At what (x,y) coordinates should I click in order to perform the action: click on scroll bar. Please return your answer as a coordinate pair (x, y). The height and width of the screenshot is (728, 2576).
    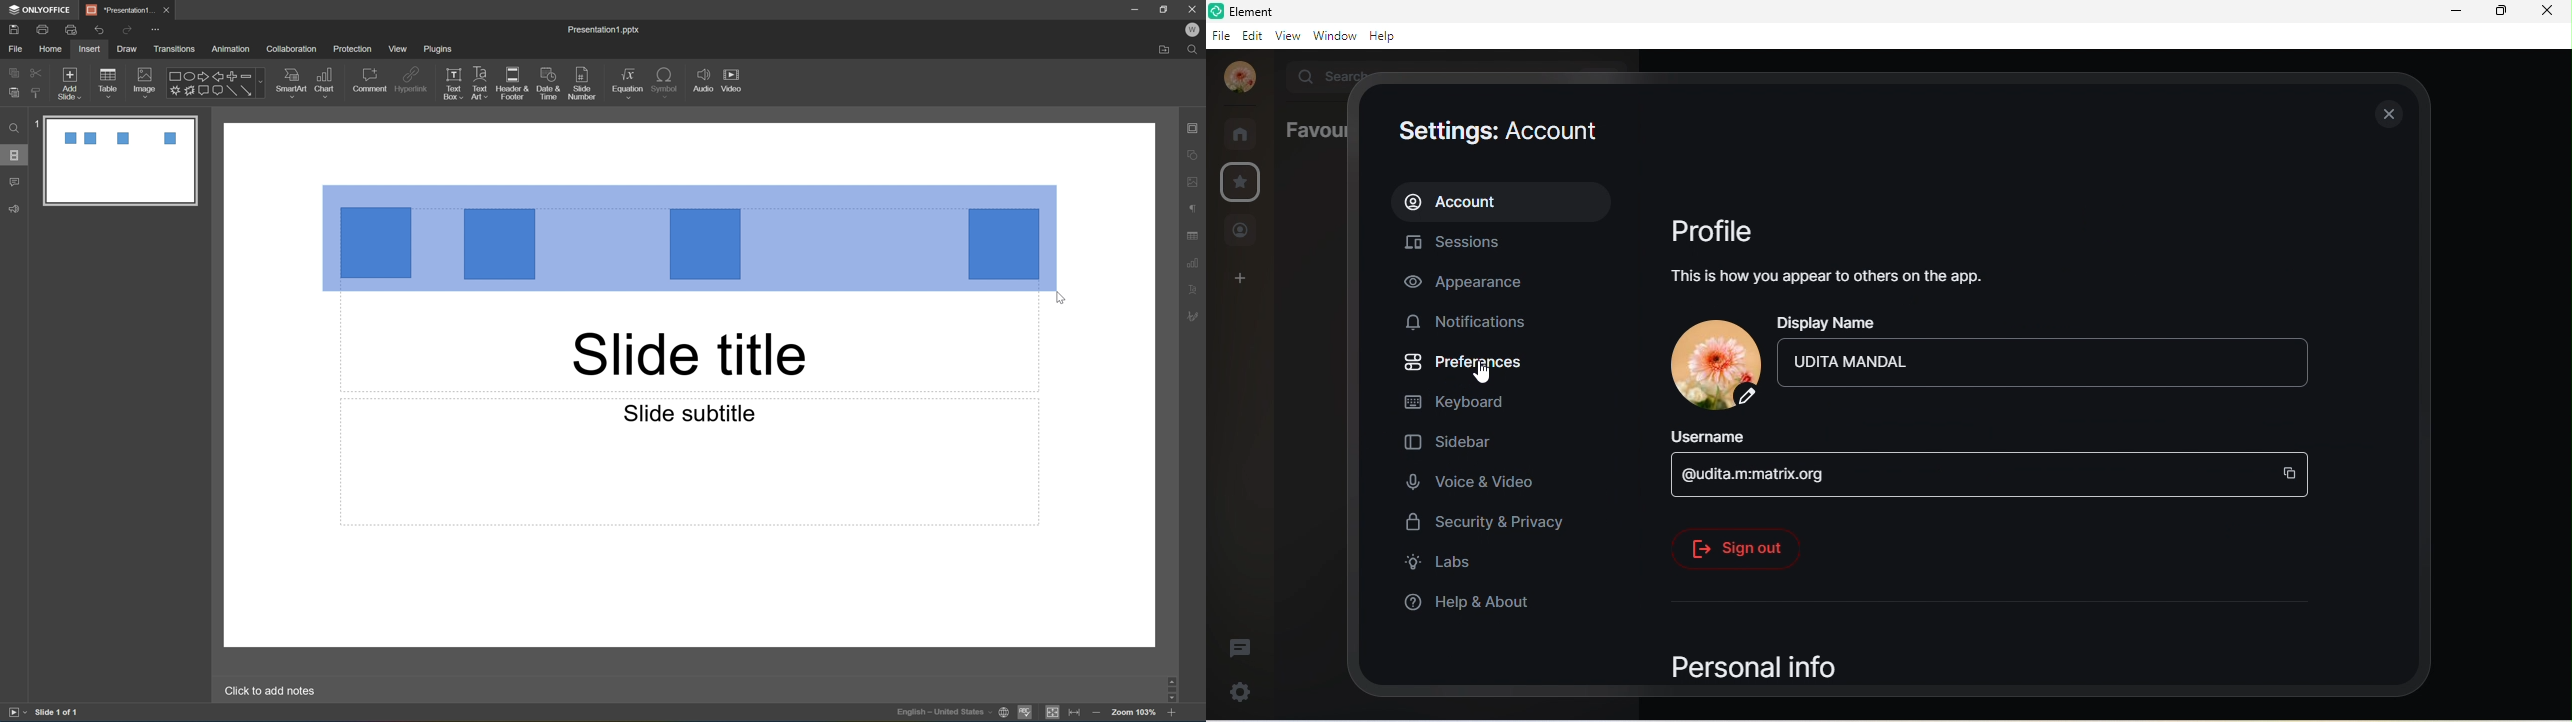
    Looking at the image, I should click on (1175, 689).